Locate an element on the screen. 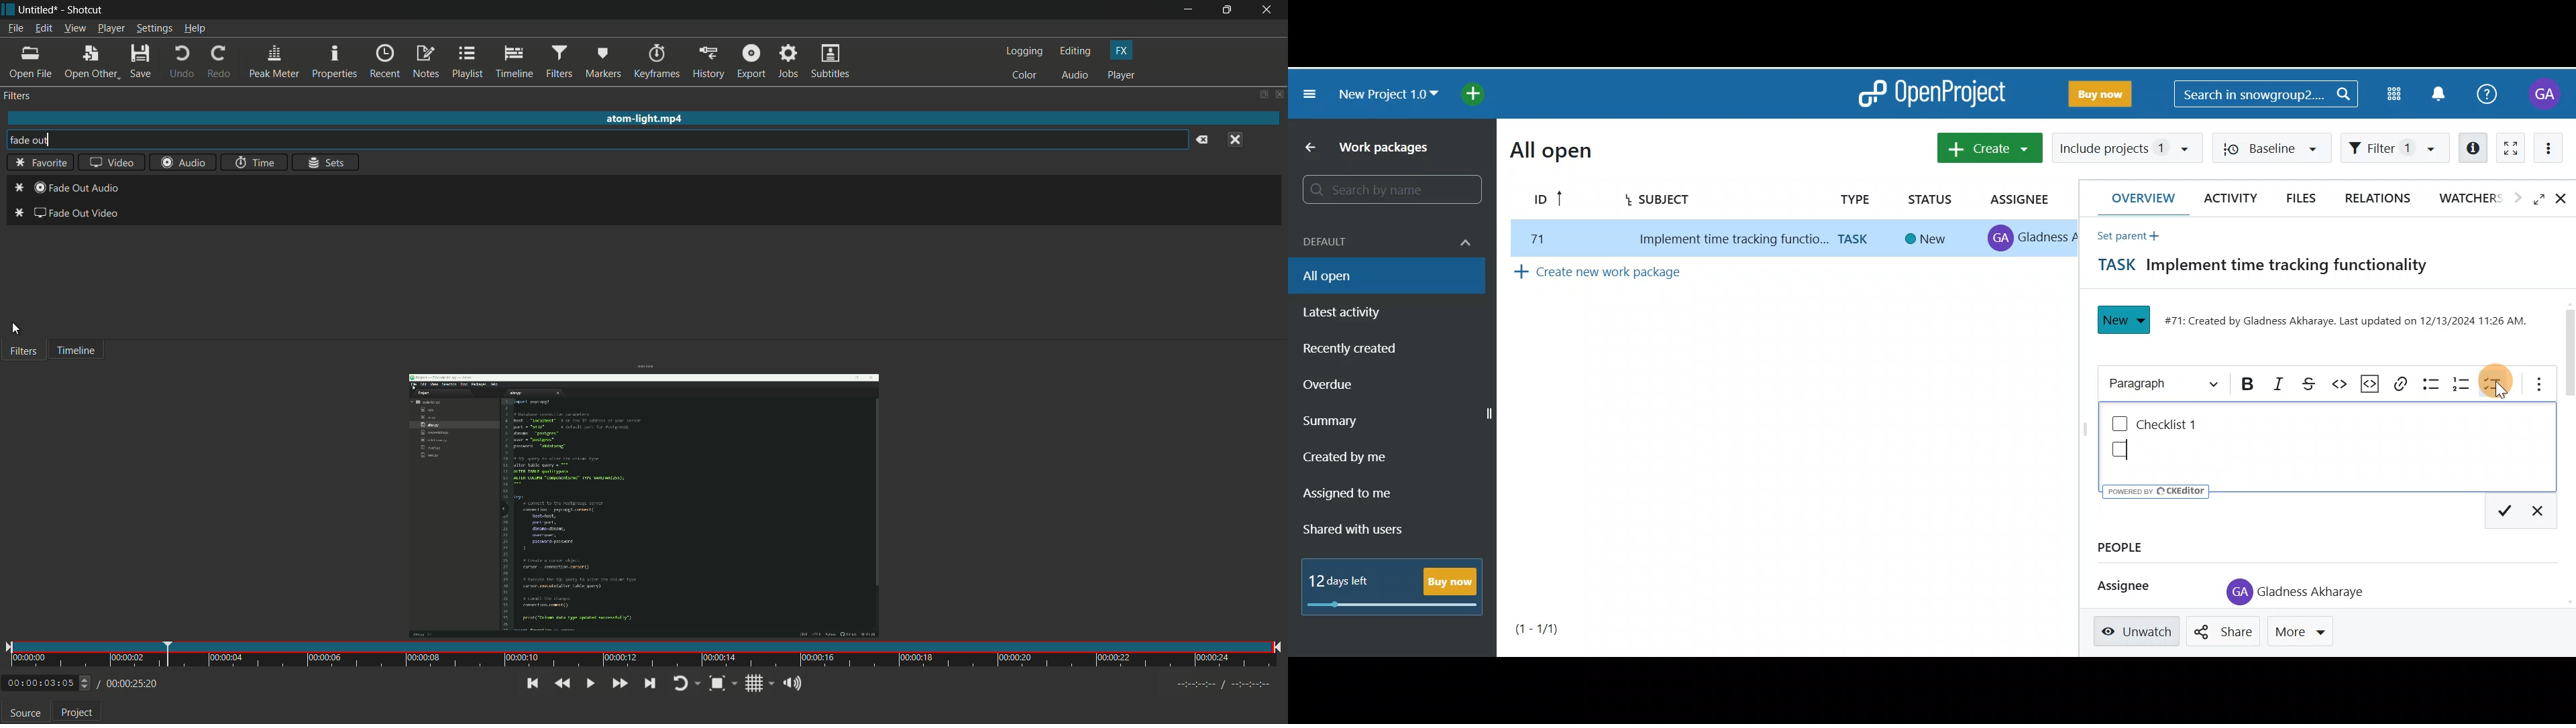 The width and height of the screenshot is (2576, 728). markers is located at coordinates (604, 62).